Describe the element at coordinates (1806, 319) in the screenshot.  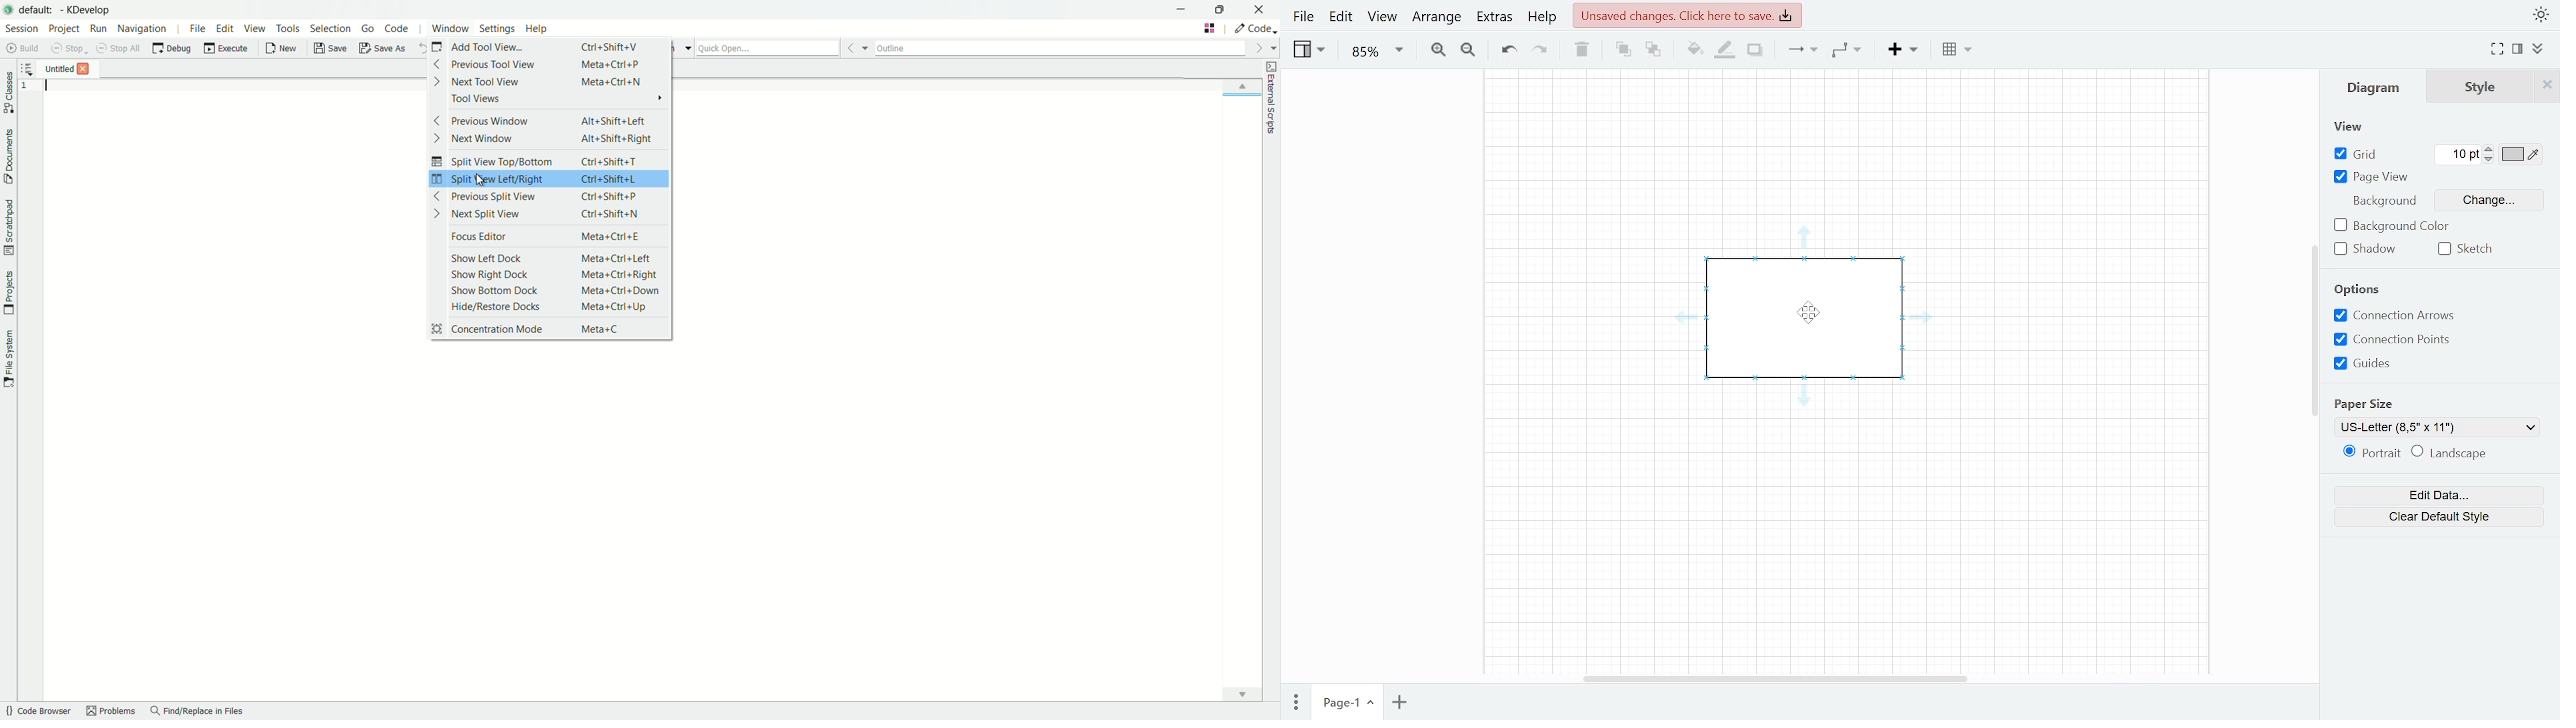
I see `Current shape` at that location.